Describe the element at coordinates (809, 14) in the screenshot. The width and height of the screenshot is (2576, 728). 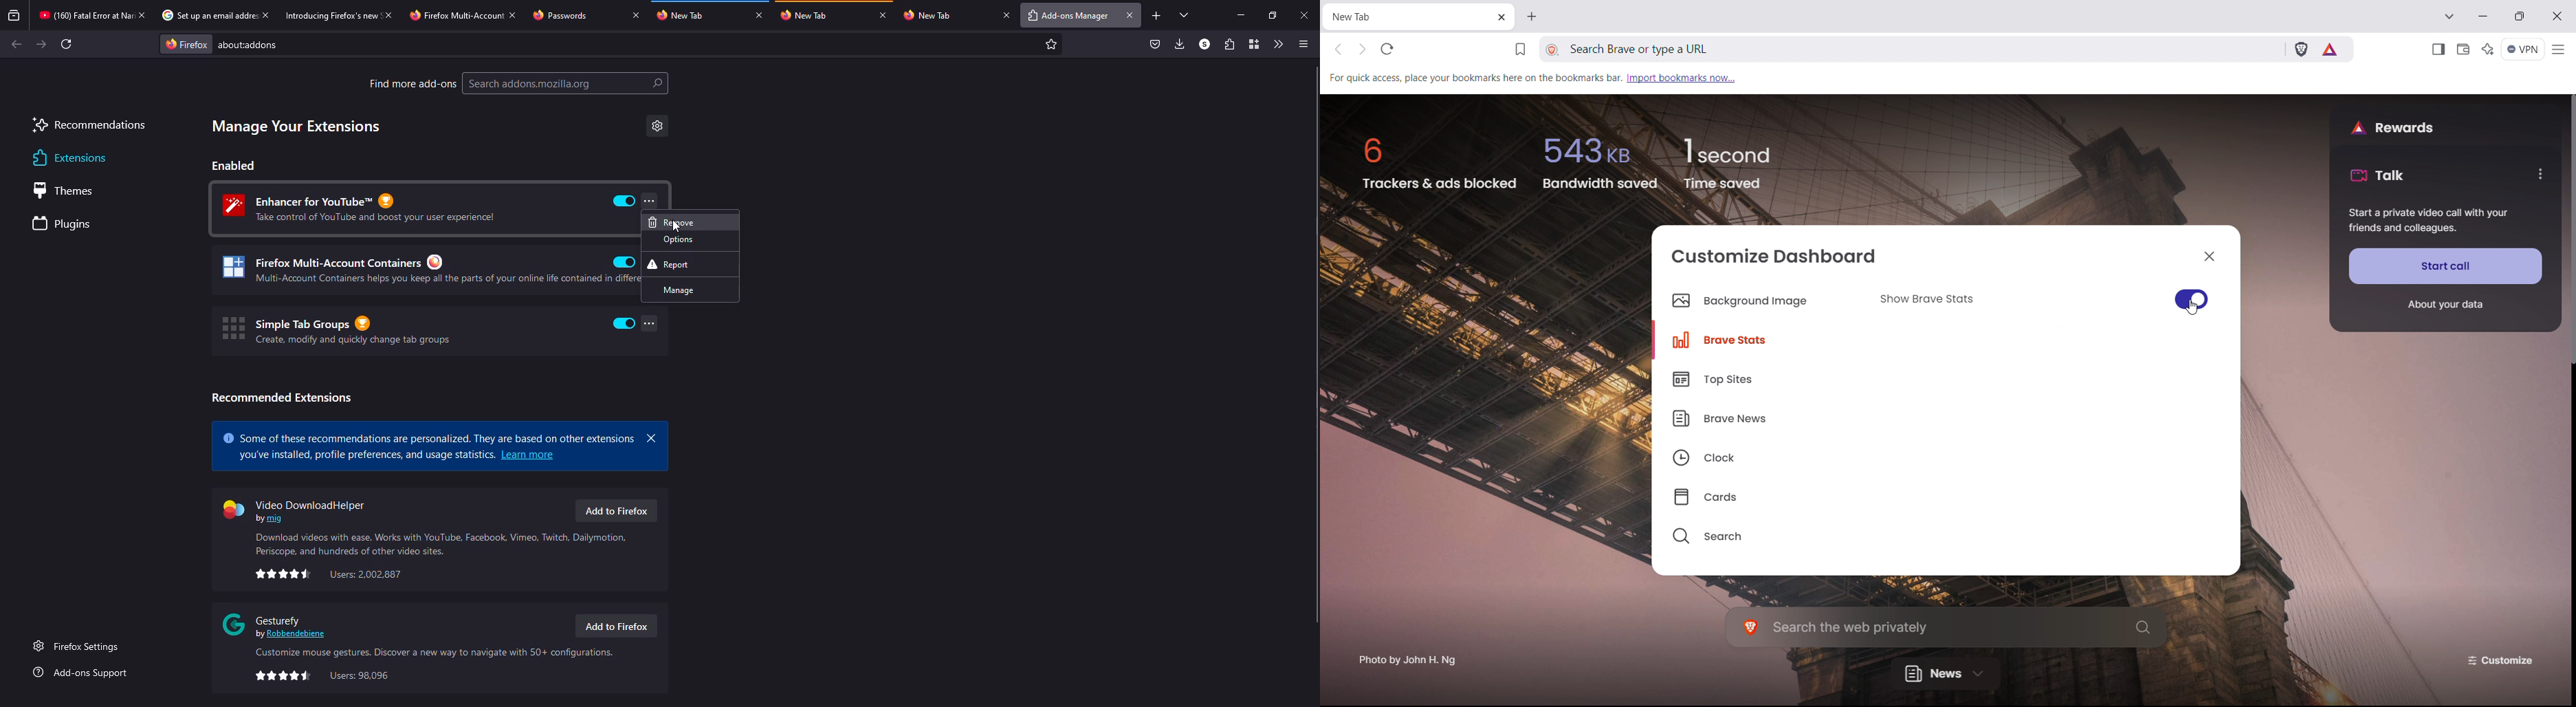
I see `tab` at that location.